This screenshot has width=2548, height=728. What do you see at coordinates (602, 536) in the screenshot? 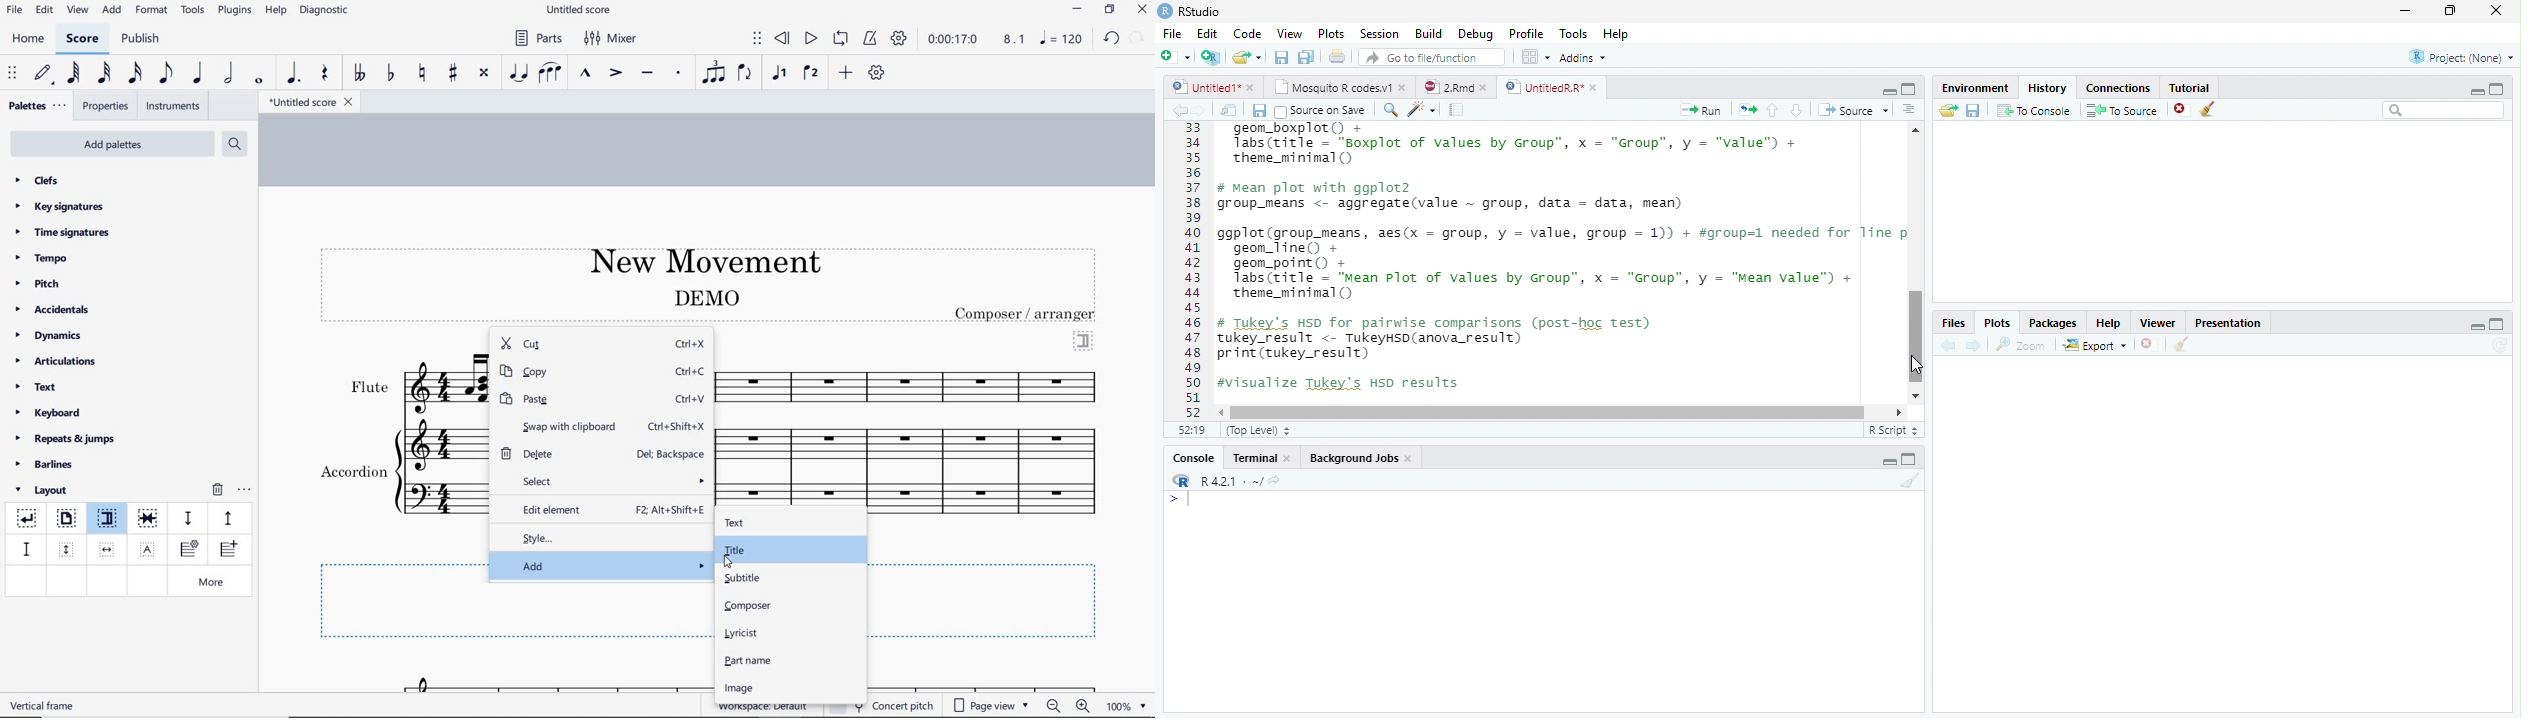
I see `style` at bounding box center [602, 536].